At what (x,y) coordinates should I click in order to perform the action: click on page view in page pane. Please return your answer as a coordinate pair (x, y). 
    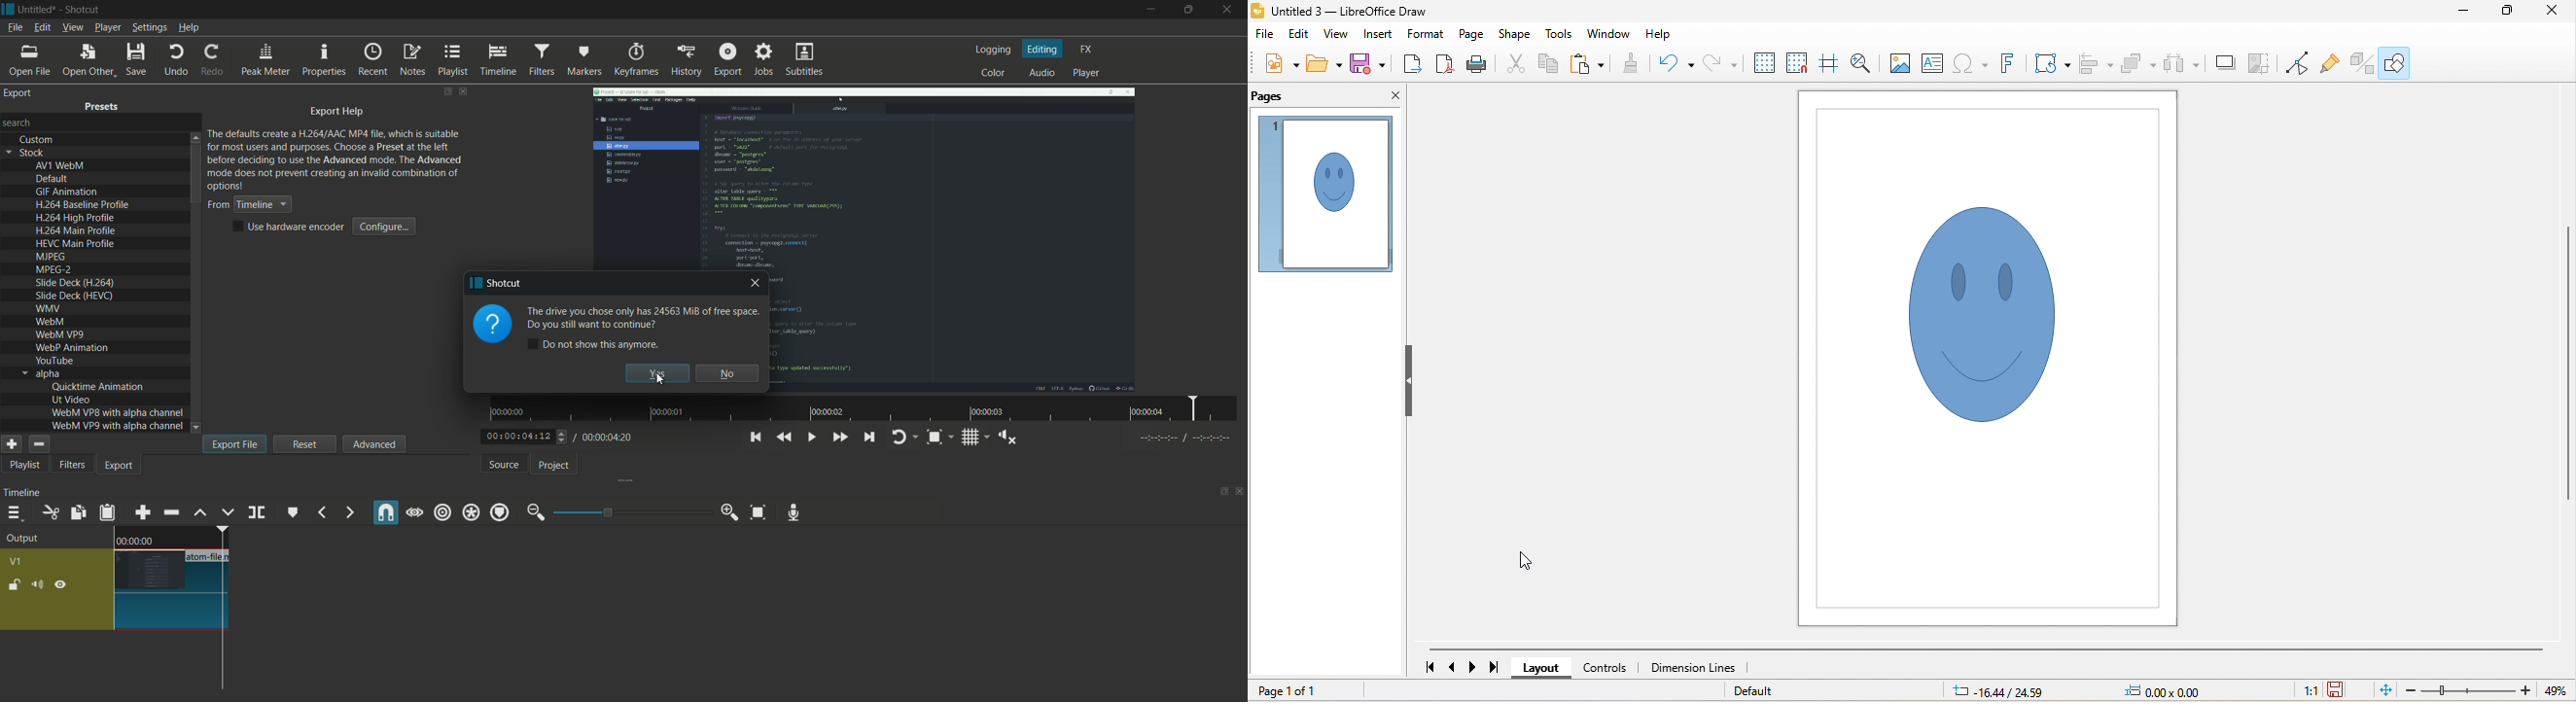
    Looking at the image, I should click on (1324, 194).